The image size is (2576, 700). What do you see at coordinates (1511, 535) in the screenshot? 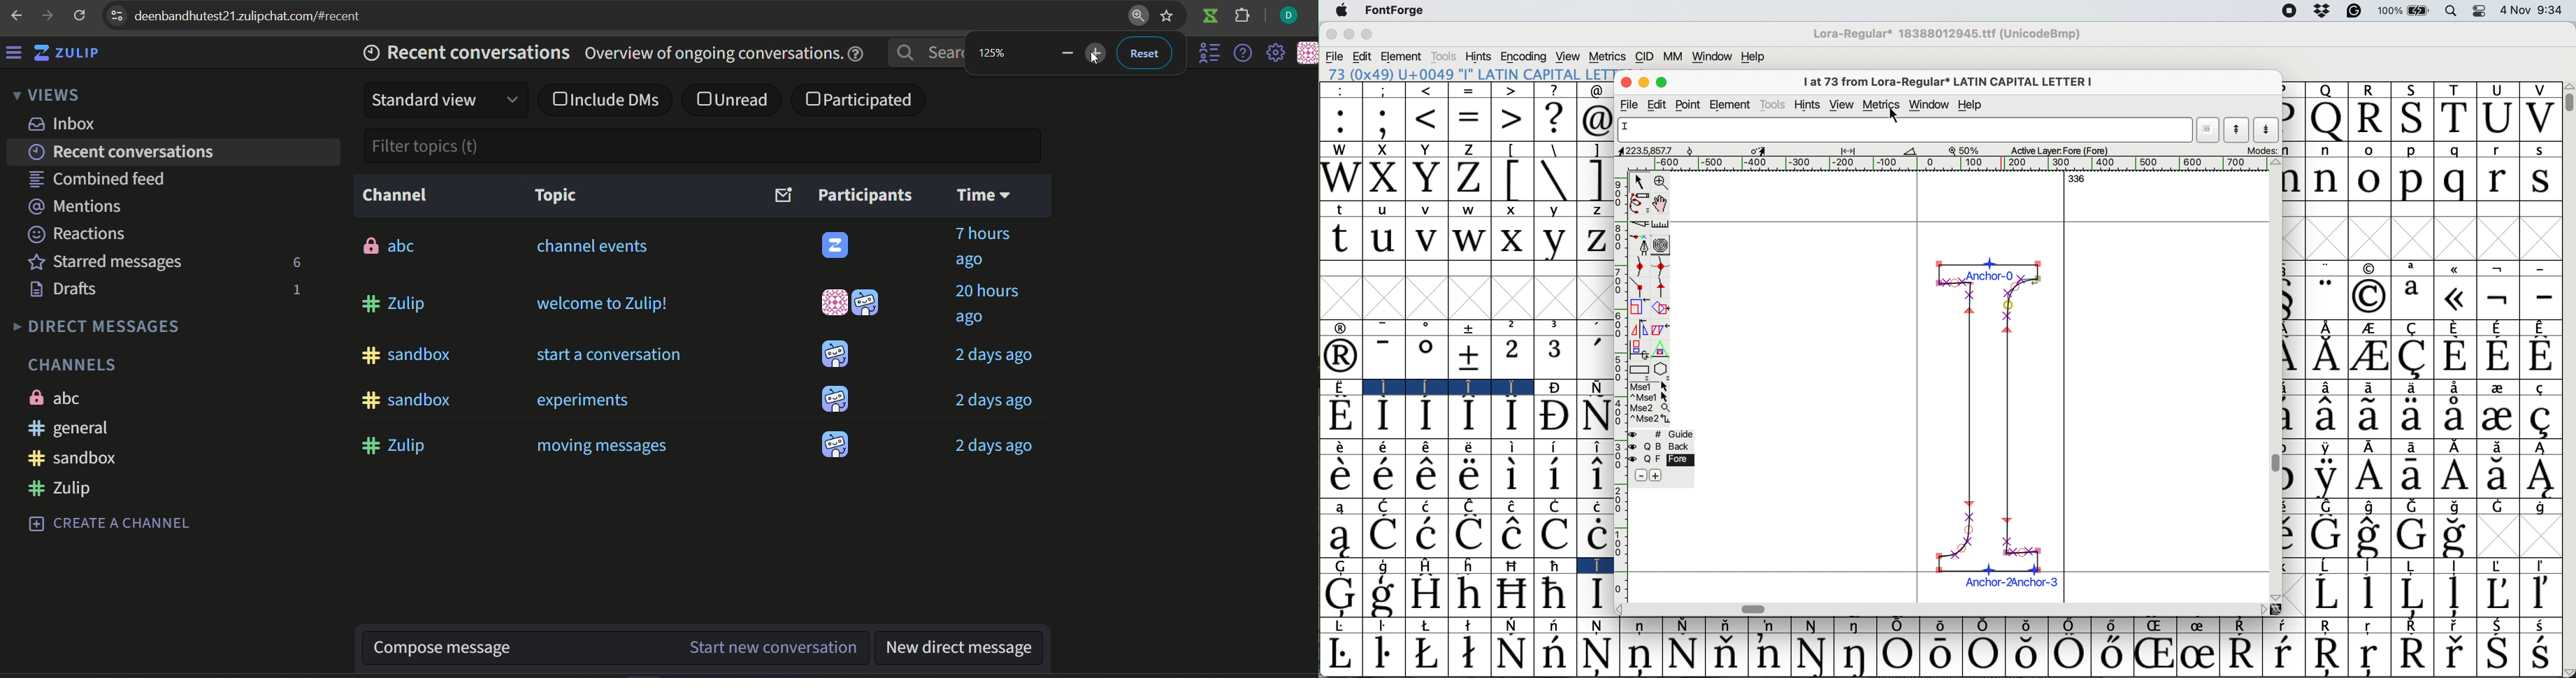
I see `Symbol` at bounding box center [1511, 535].